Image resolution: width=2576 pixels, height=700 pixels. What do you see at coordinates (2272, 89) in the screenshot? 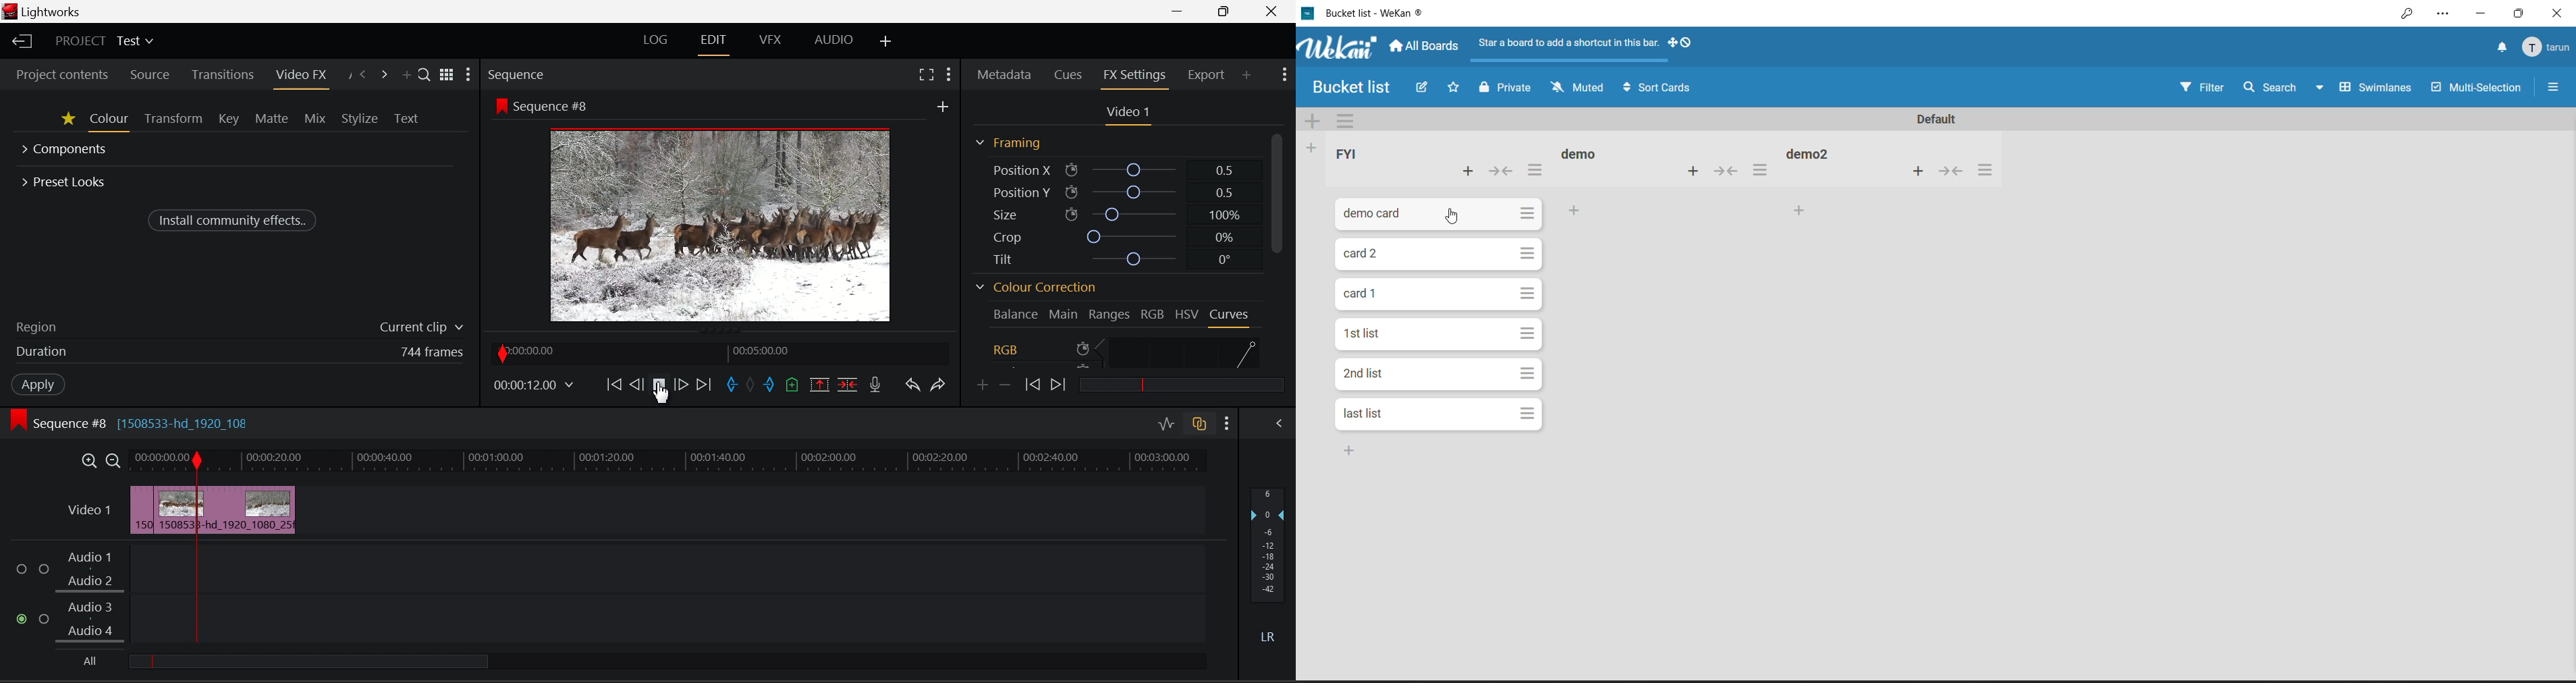
I see `search` at bounding box center [2272, 89].